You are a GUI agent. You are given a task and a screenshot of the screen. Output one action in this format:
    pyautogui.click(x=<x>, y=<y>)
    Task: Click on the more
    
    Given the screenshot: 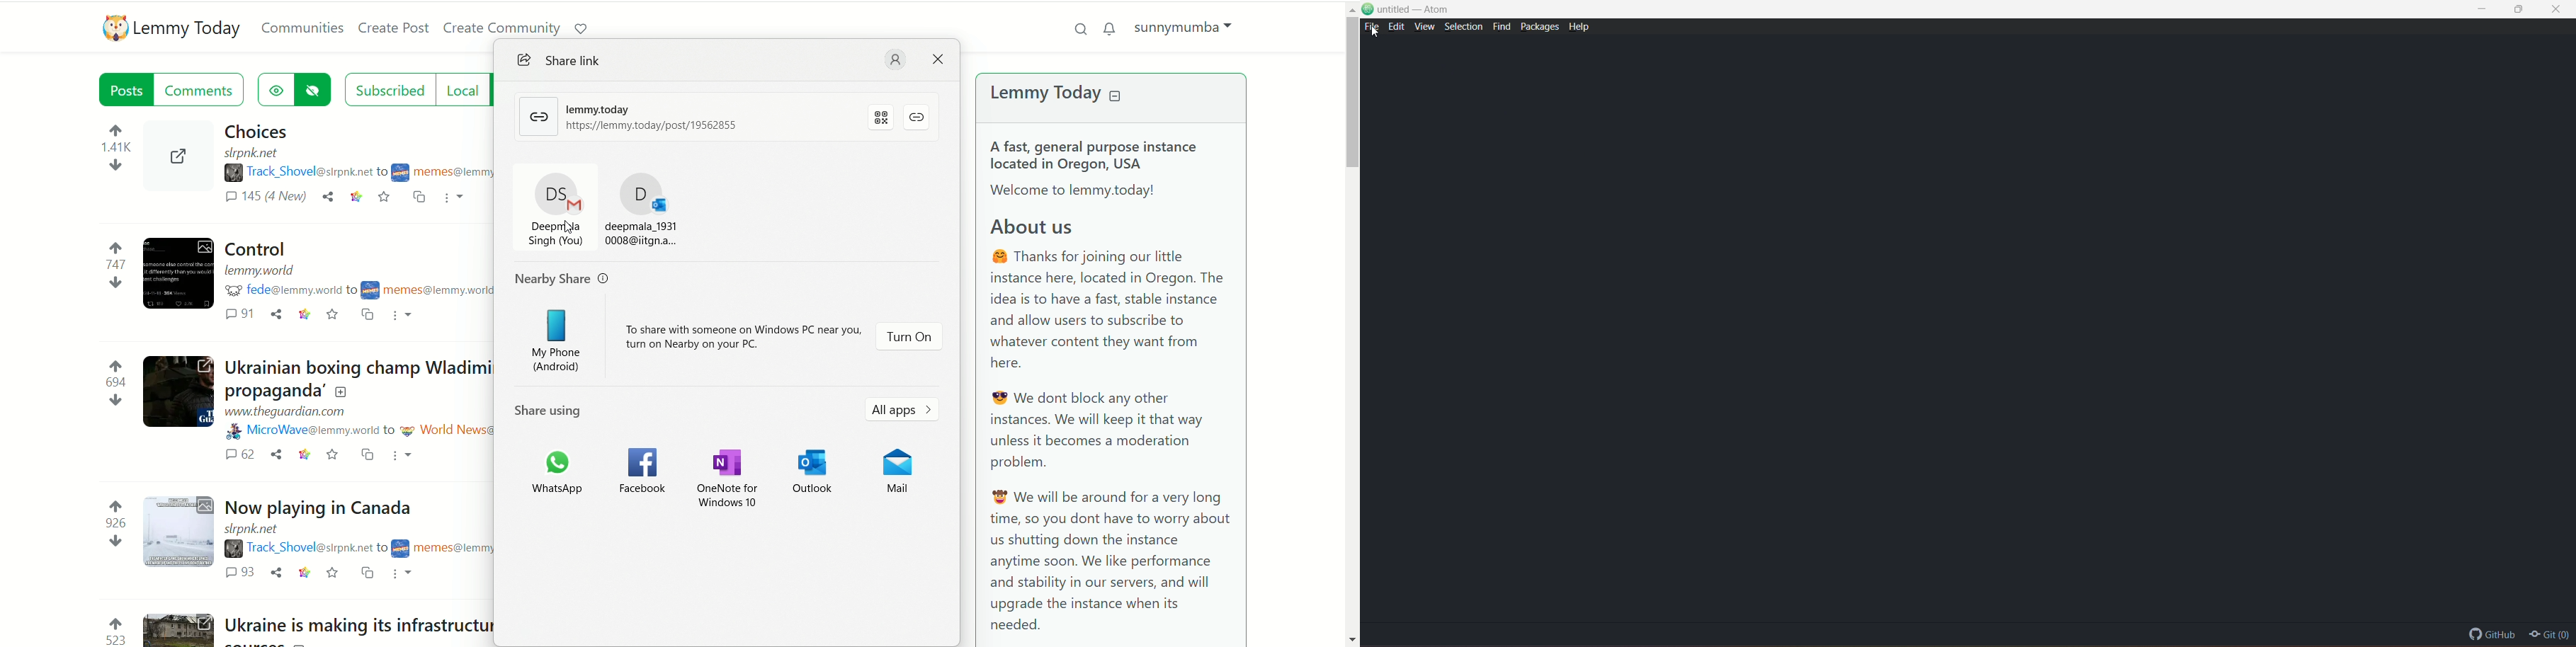 What is the action you would take?
    pyautogui.click(x=401, y=574)
    